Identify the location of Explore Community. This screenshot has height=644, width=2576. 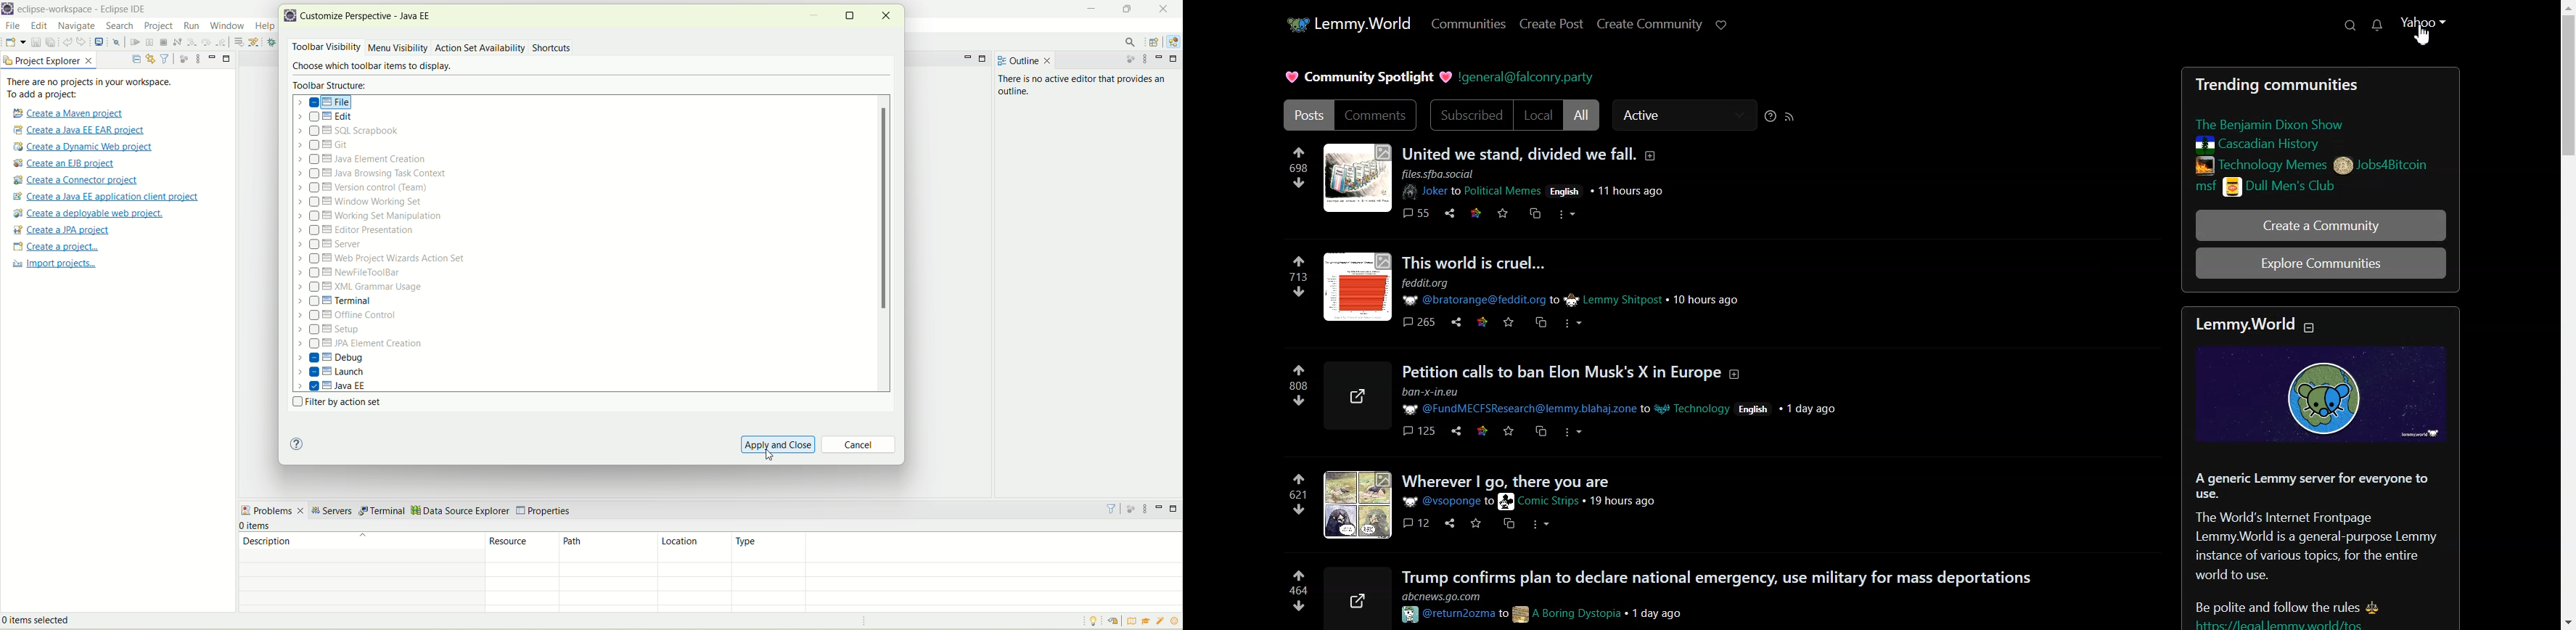
(2318, 263).